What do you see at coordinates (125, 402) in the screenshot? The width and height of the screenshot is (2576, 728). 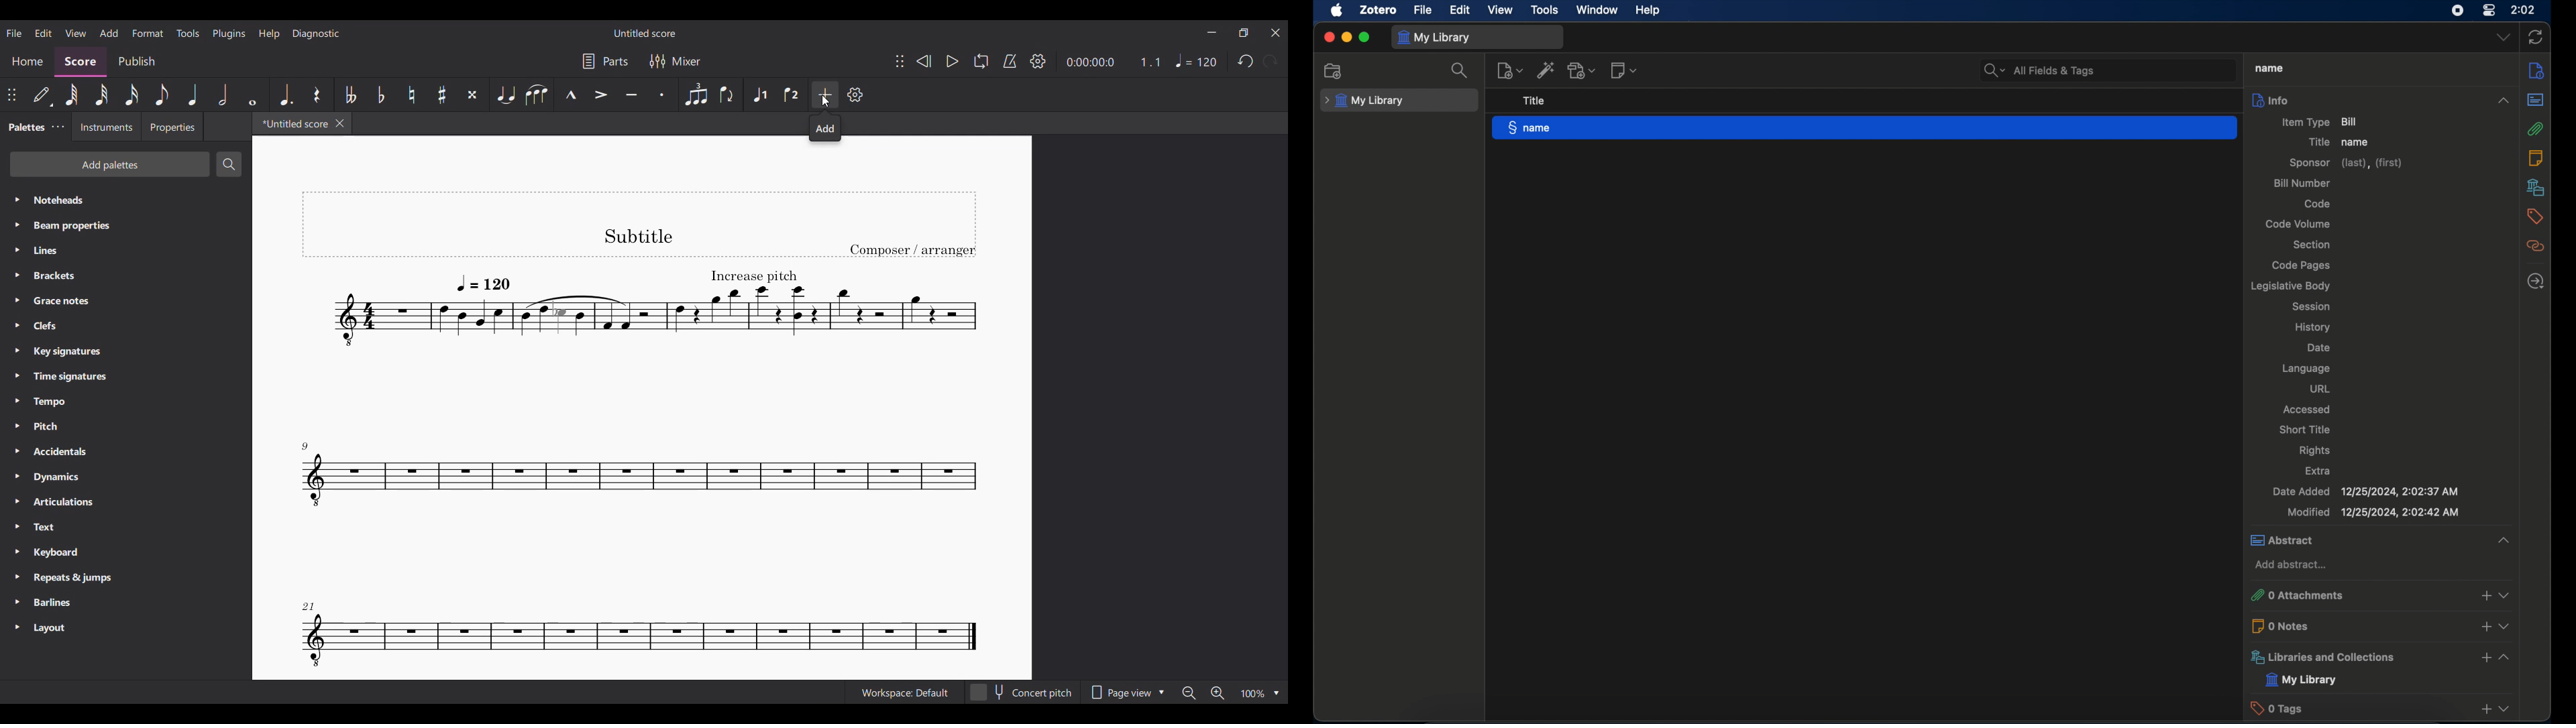 I see `Tempo` at bounding box center [125, 402].